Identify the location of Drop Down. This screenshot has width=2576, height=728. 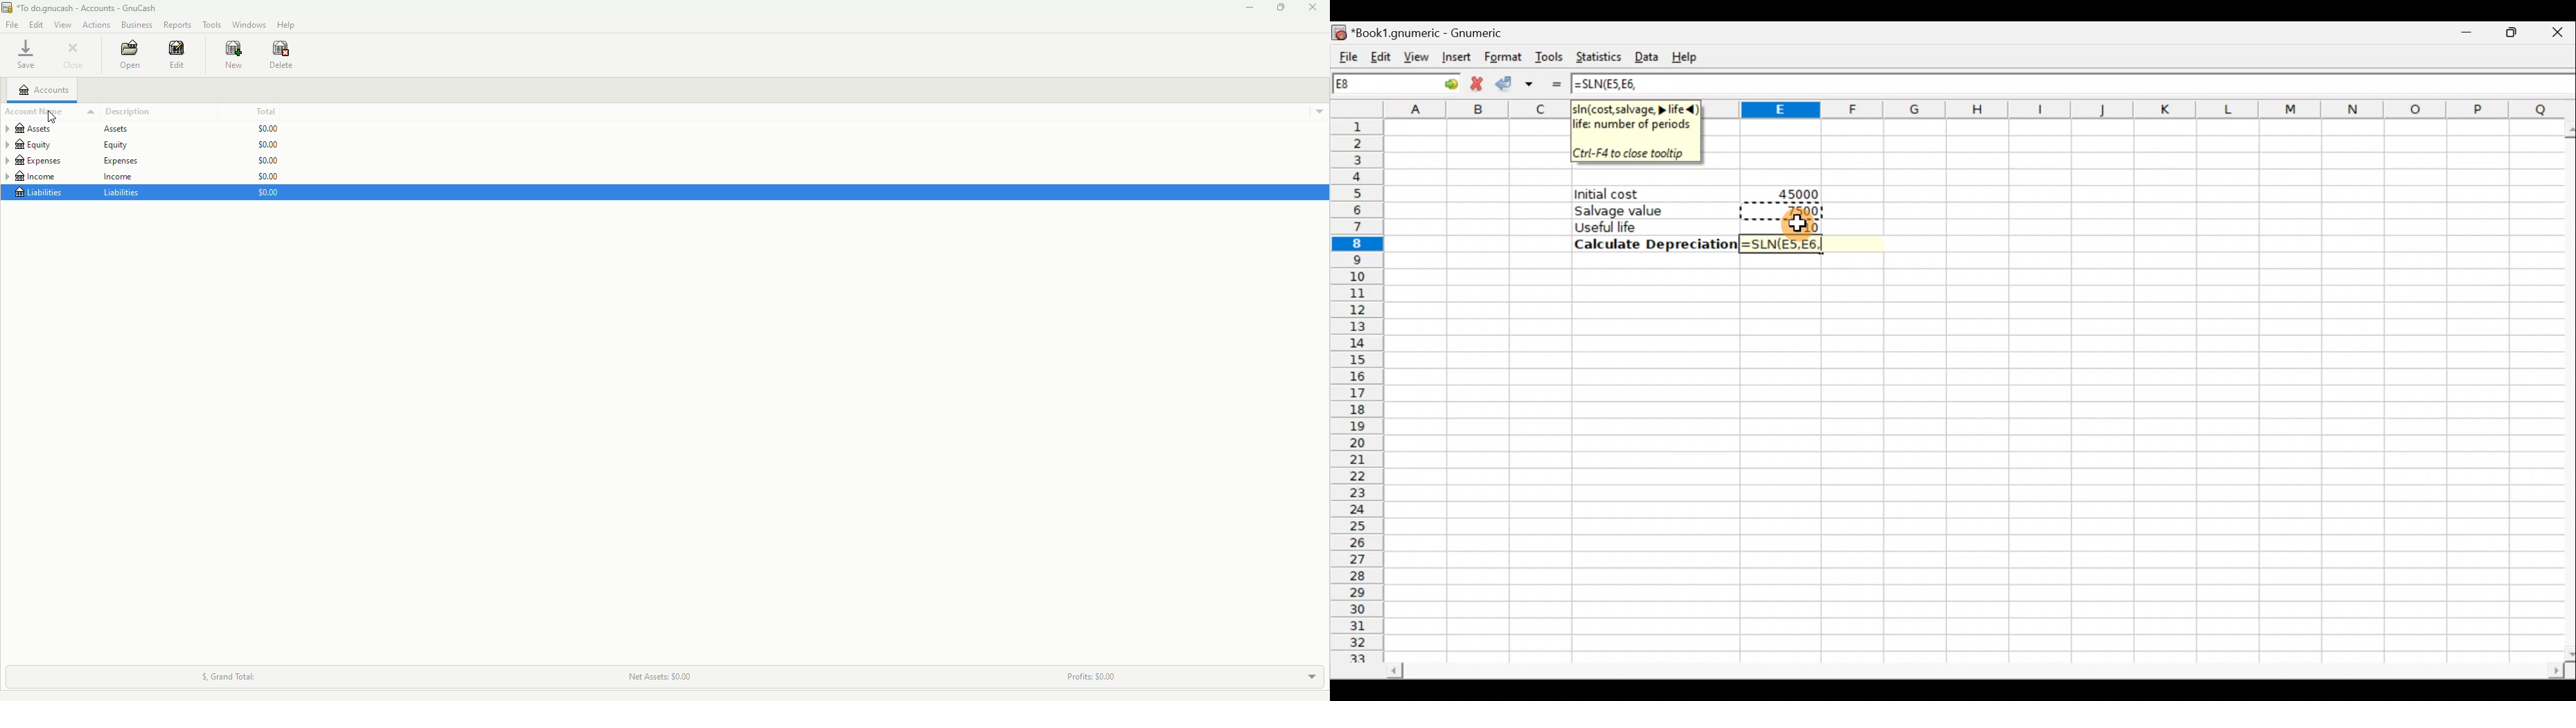
(1311, 676).